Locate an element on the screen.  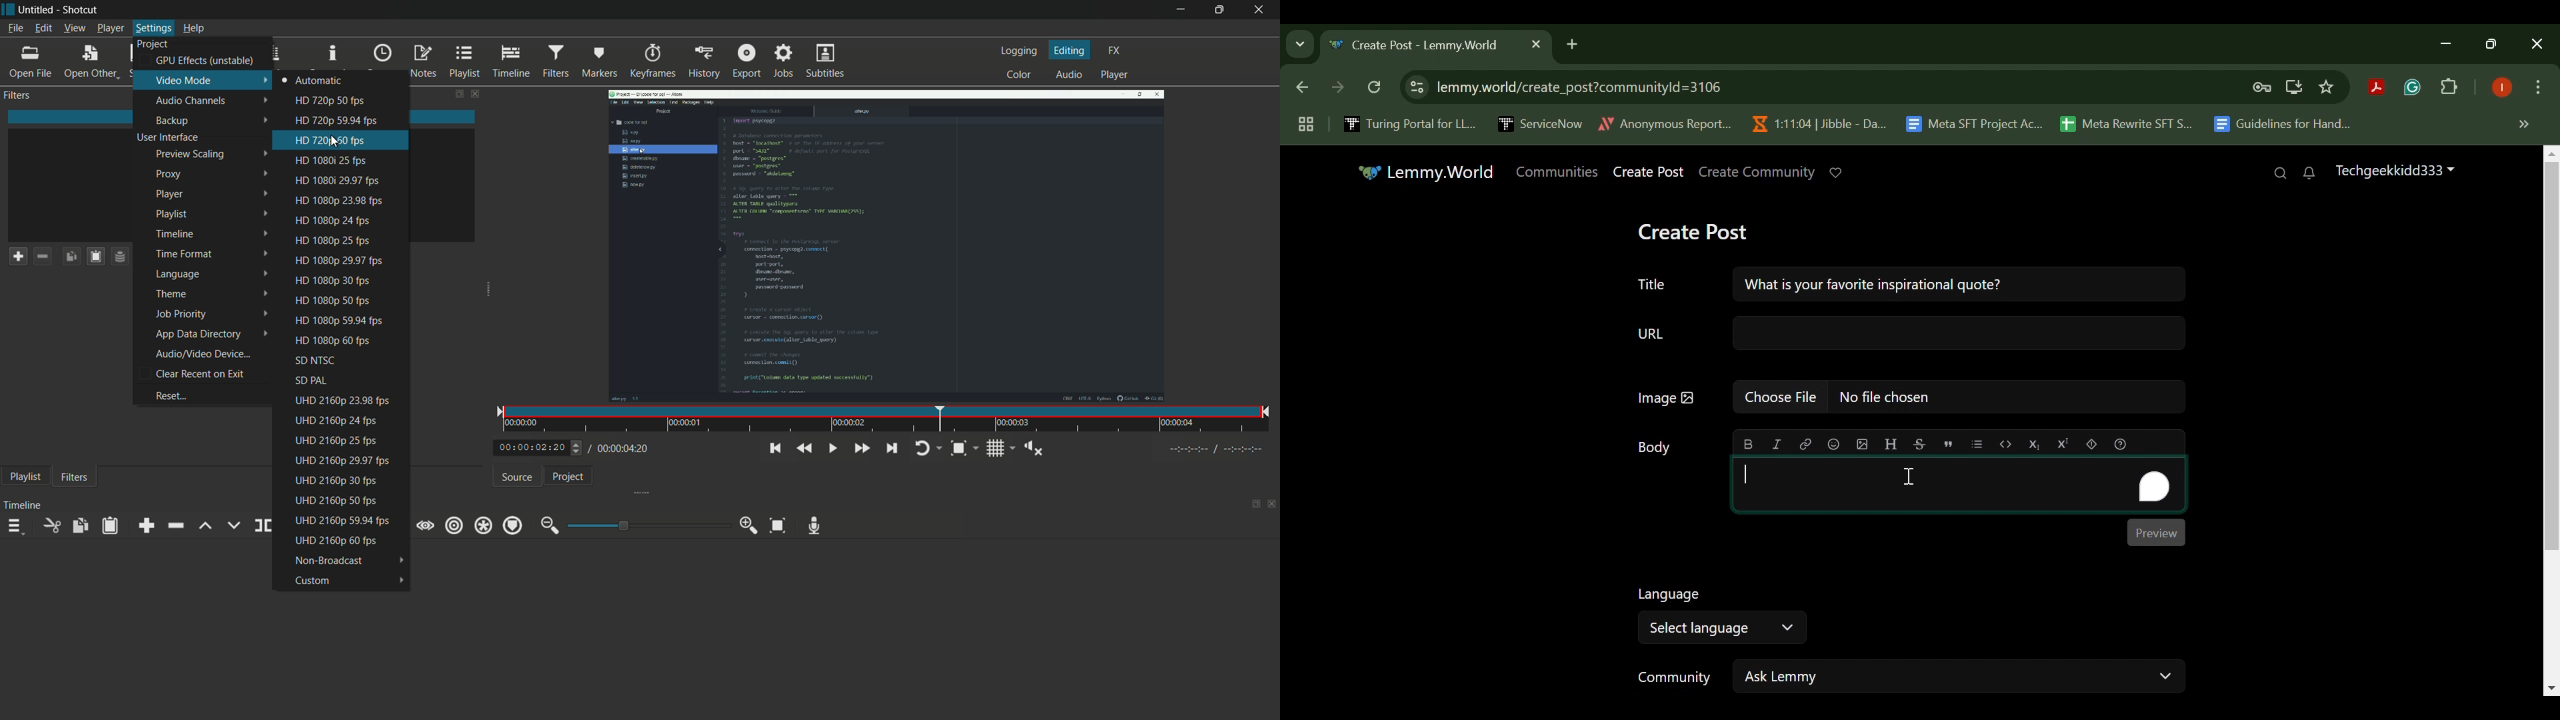
close filters is located at coordinates (477, 95).